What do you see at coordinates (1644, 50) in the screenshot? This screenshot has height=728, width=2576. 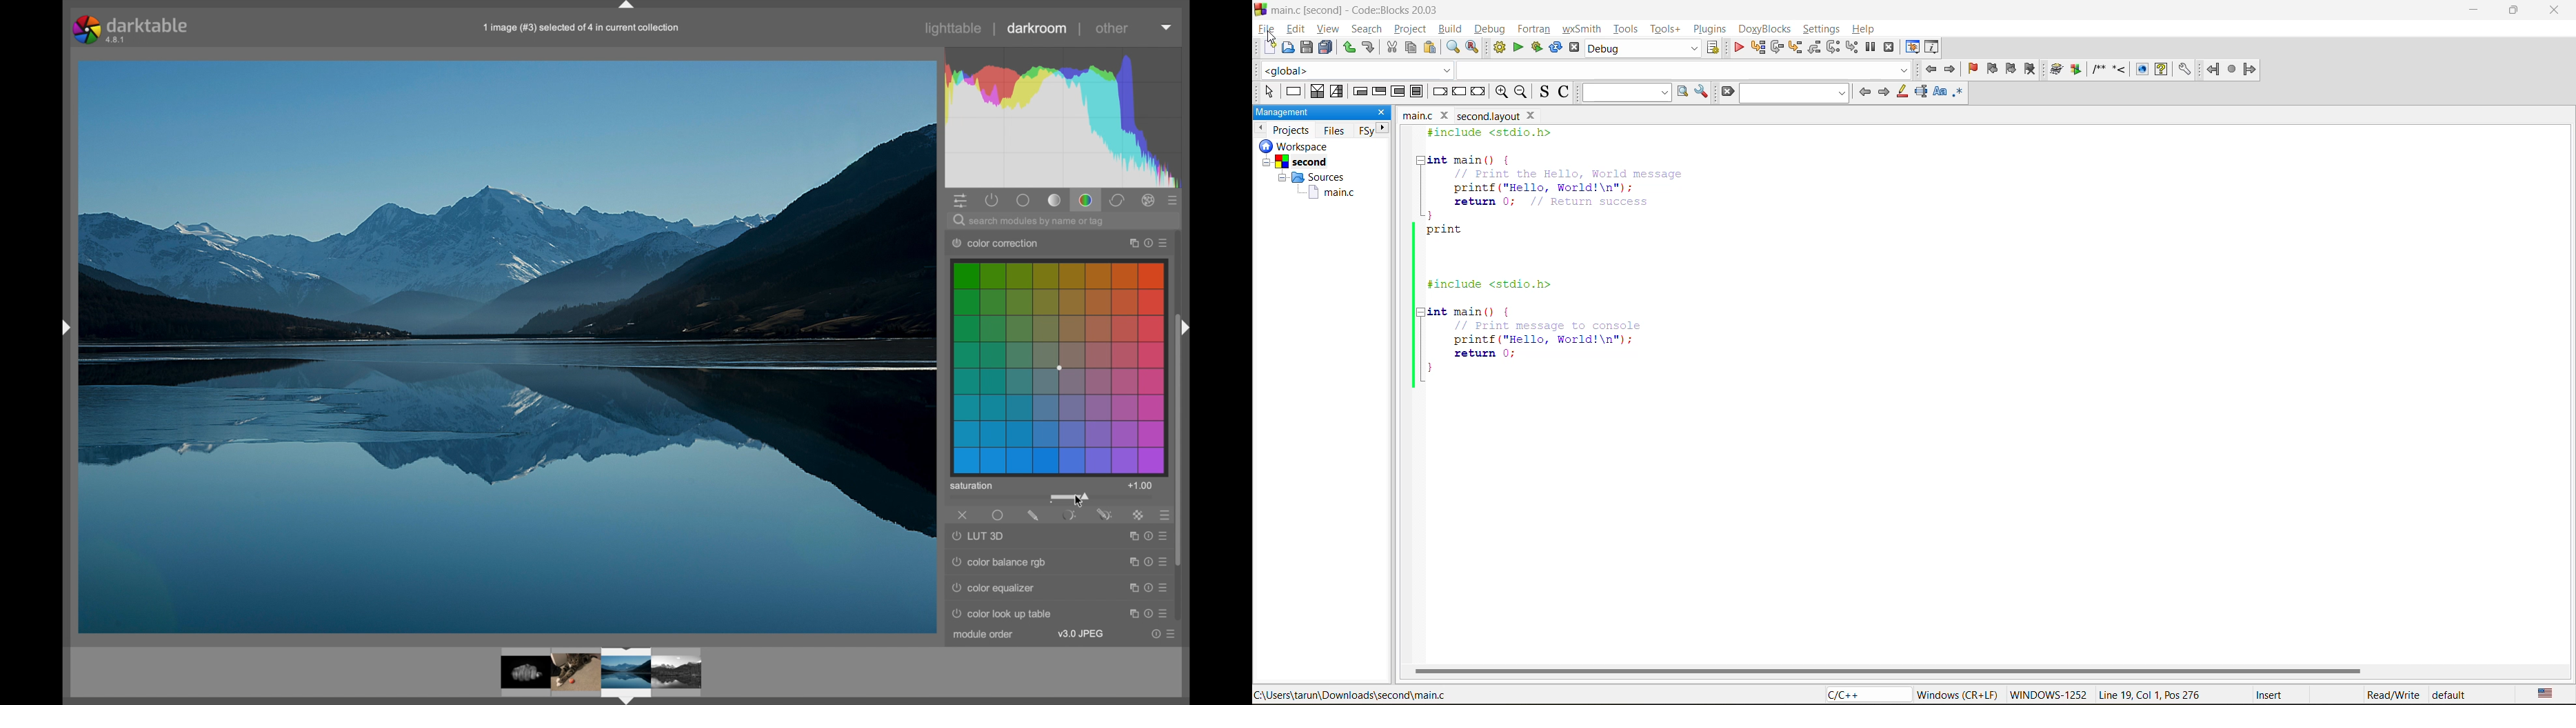 I see `build target` at bounding box center [1644, 50].